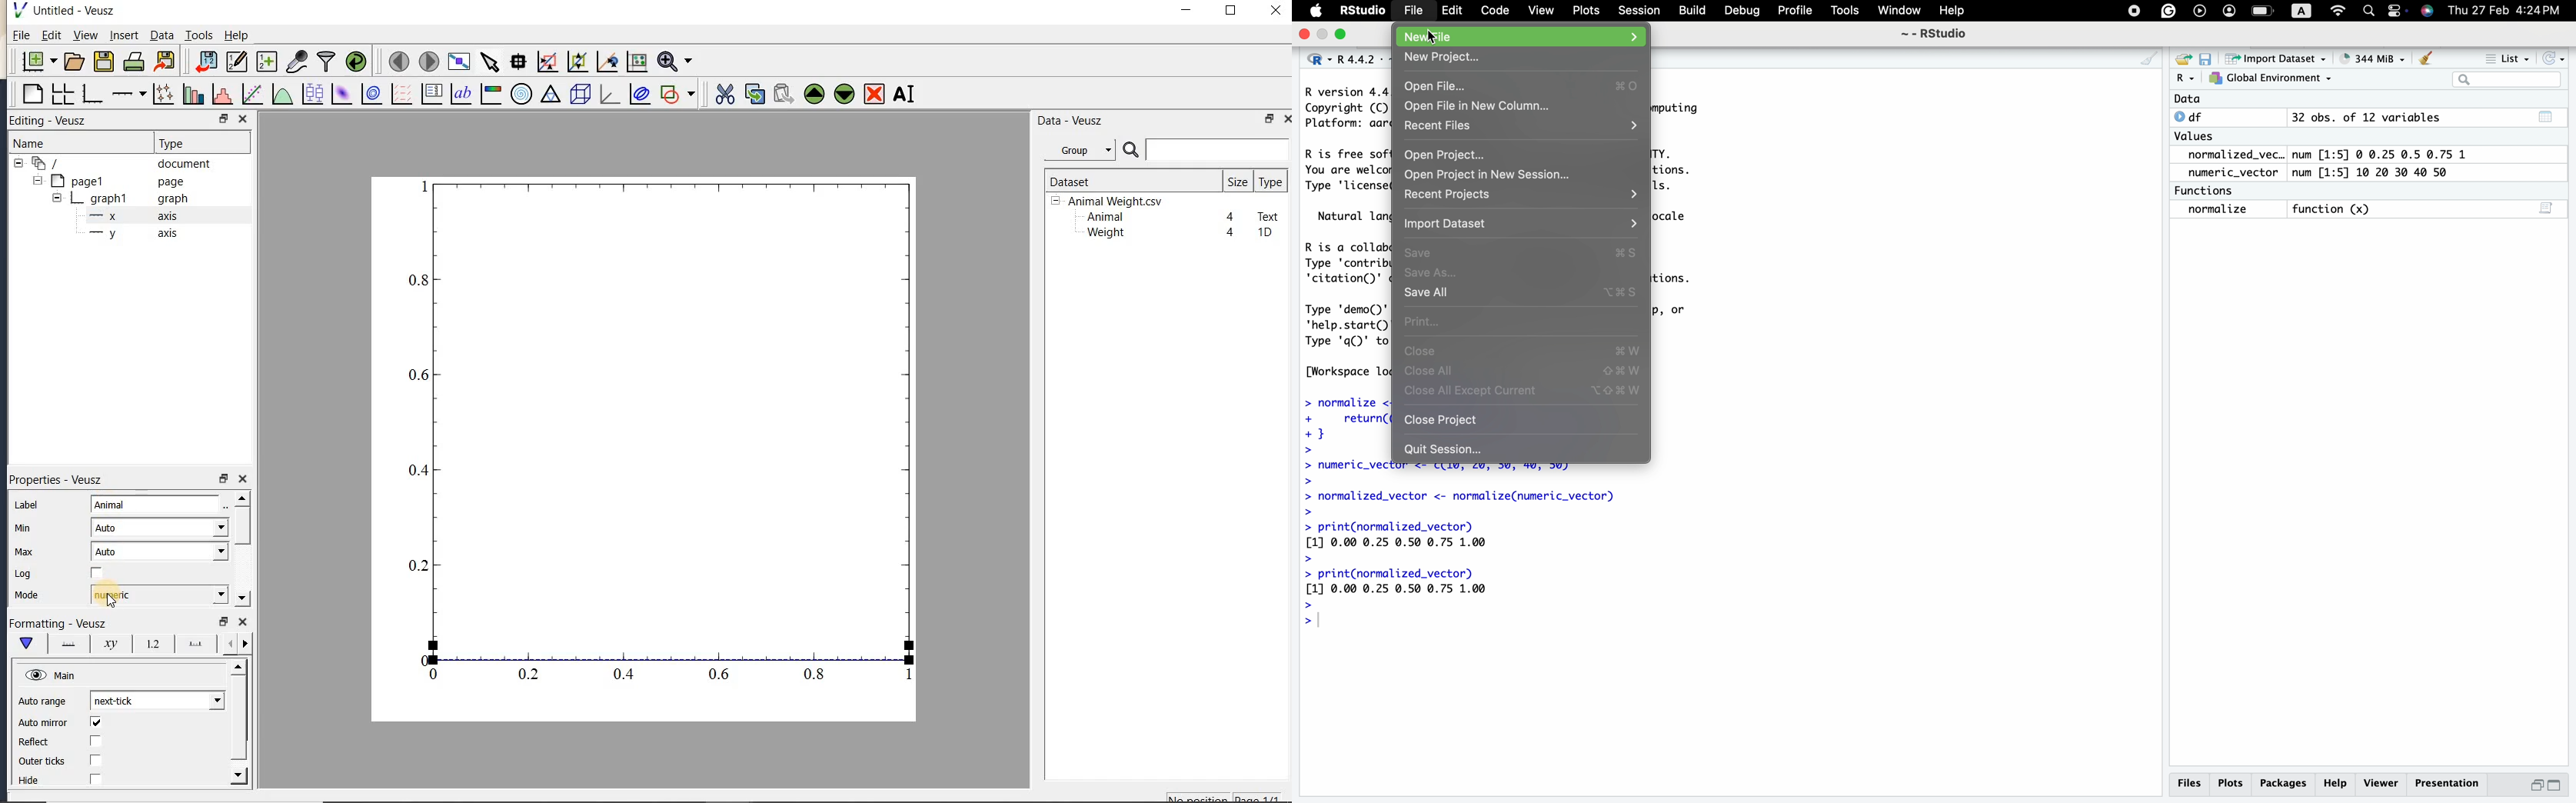 Image resolution: width=2576 pixels, height=812 pixels. What do you see at coordinates (1433, 274) in the screenshot?
I see `Save as...` at bounding box center [1433, 274].